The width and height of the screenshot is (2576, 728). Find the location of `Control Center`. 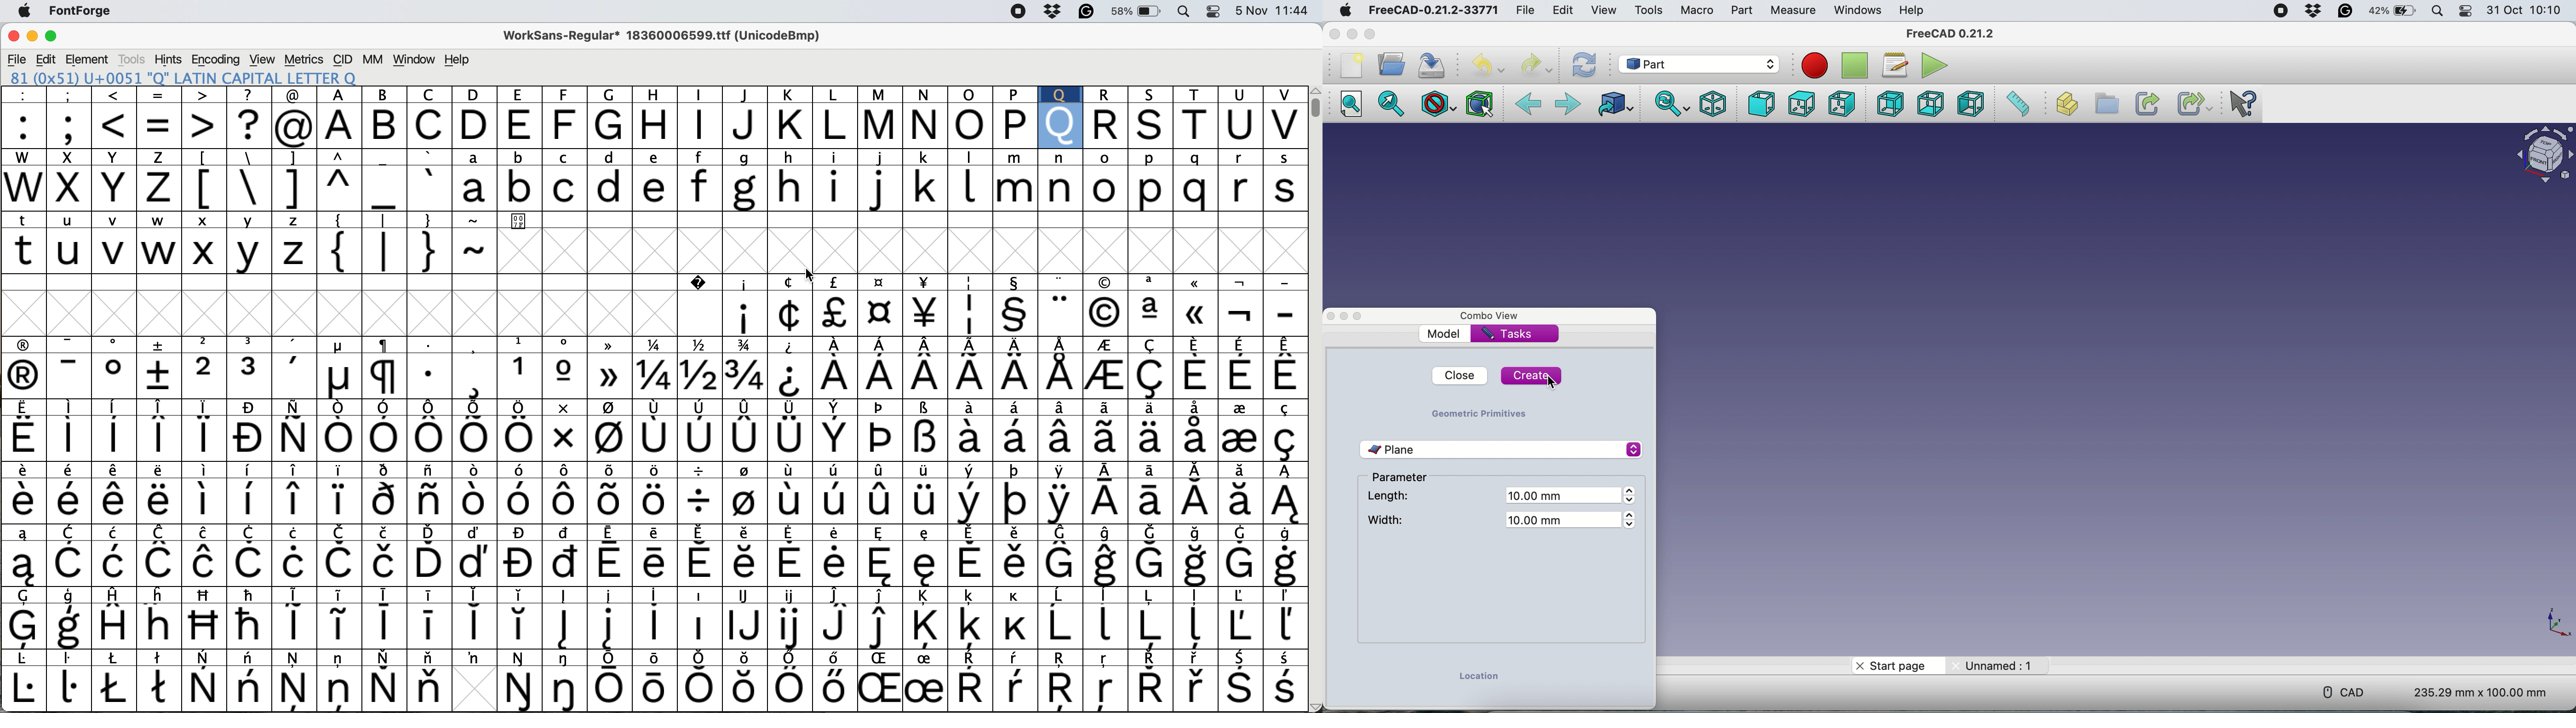

Control Center is located at coordinates (2465, 10).